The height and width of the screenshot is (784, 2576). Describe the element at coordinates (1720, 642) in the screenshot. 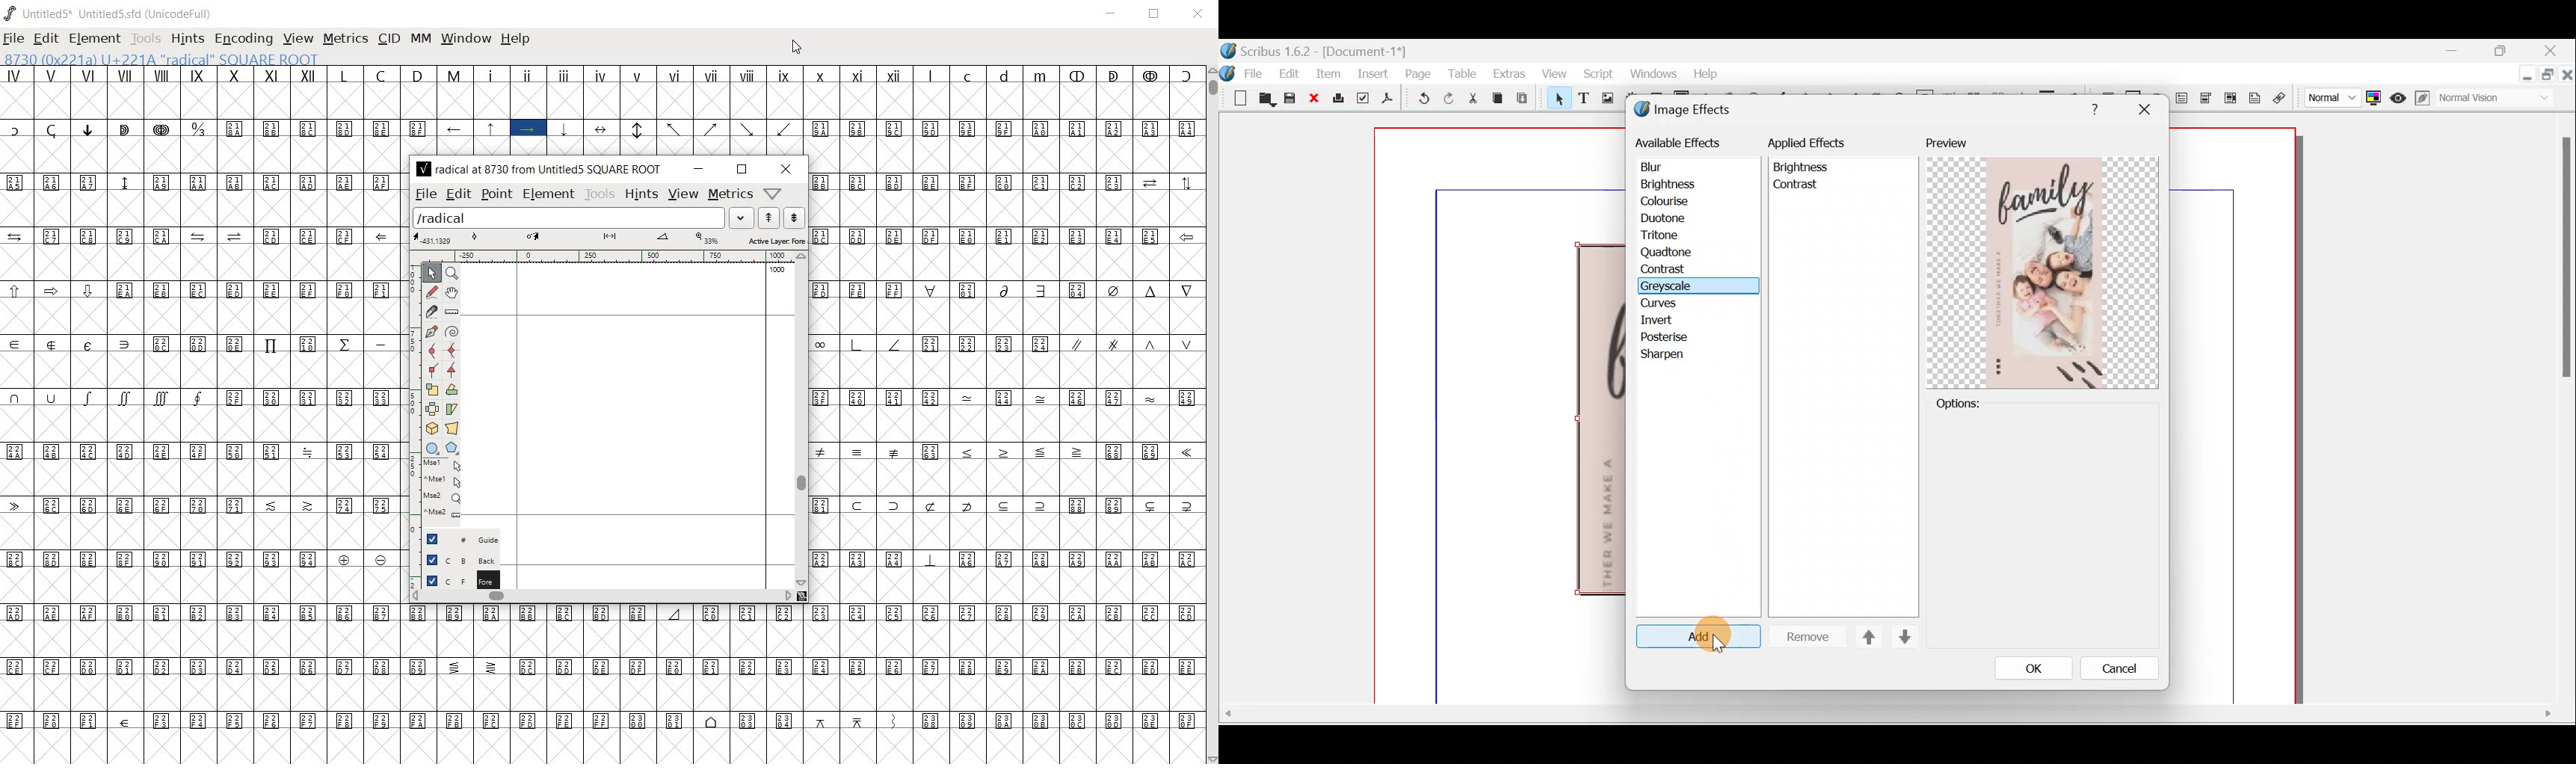

I see `Cursor` at that location.